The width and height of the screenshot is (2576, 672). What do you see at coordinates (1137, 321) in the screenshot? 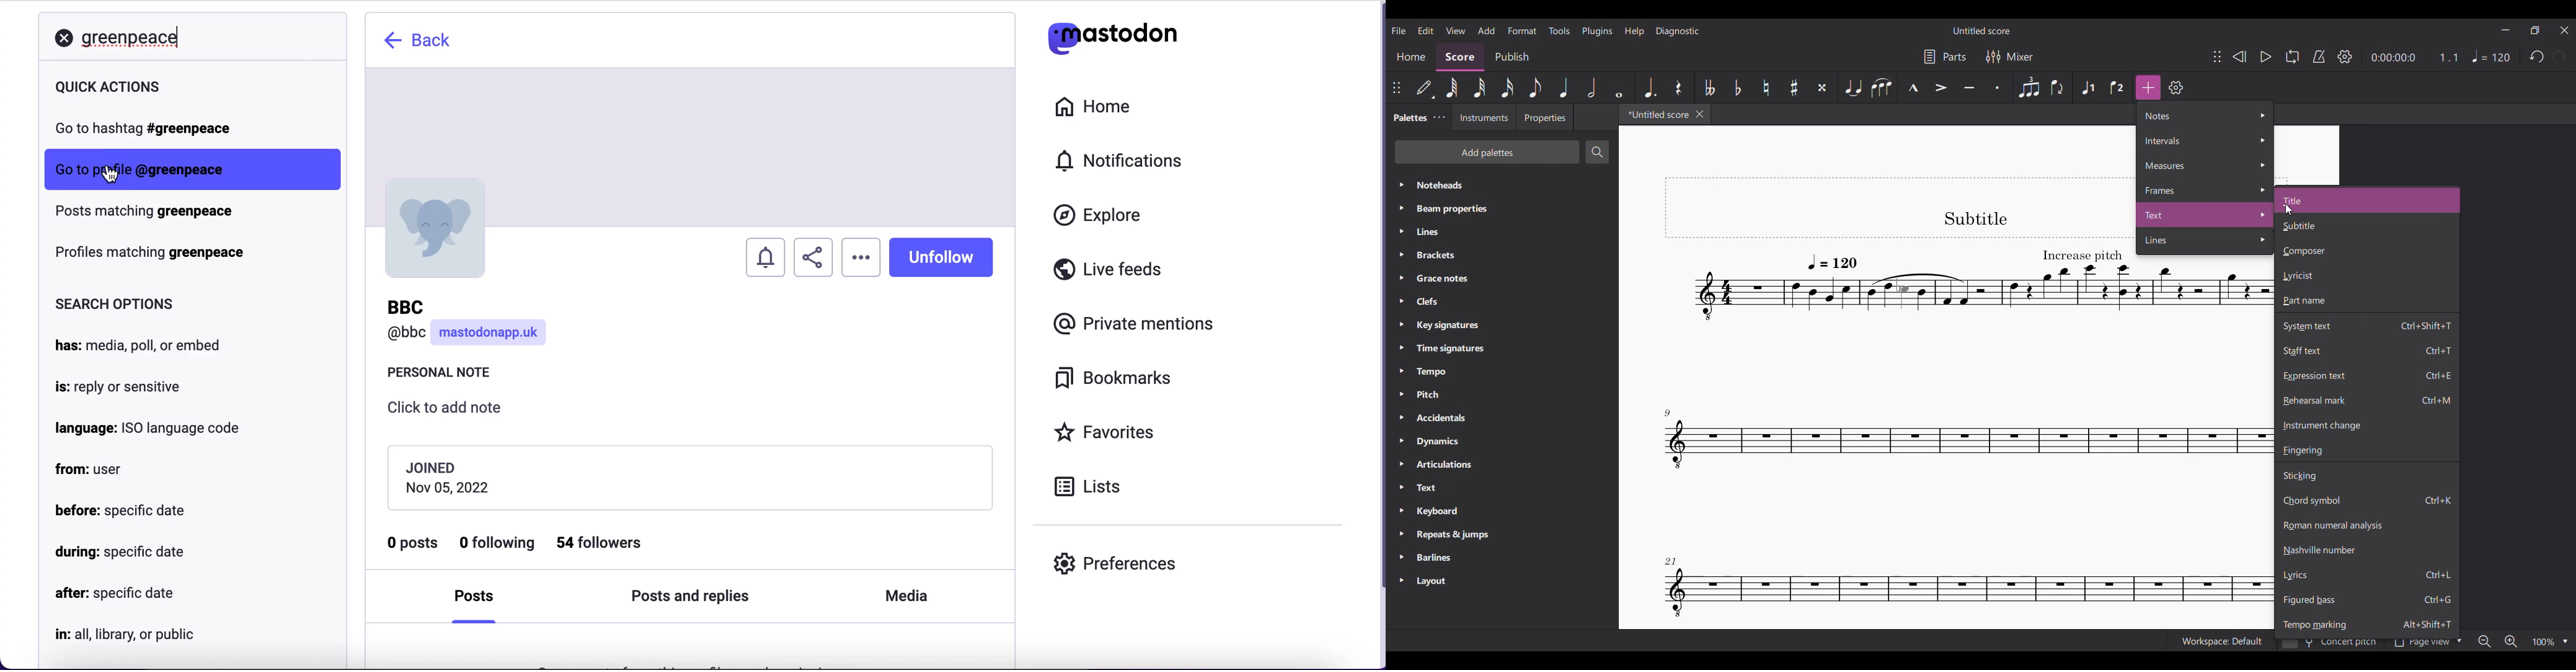
I see `private mentions` at bounding box center [1137, 321].